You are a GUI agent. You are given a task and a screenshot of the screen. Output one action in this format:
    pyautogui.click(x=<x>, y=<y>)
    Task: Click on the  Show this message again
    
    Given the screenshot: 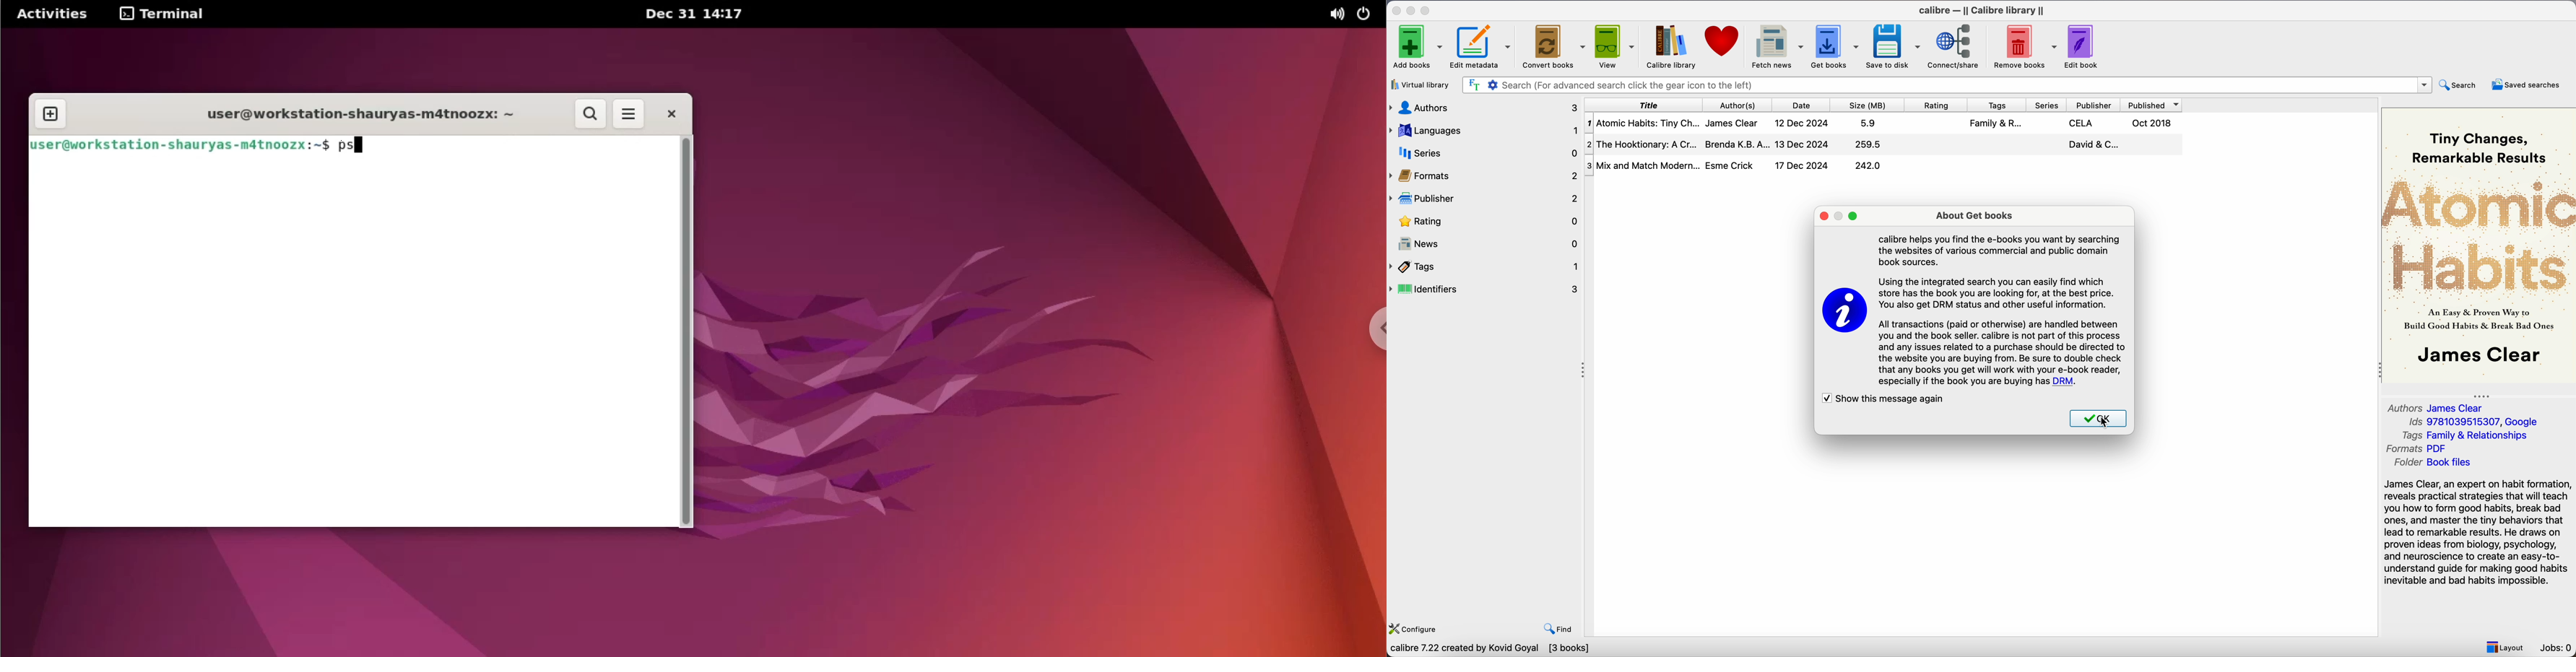 What is the action you would take?
    pyautogui.click(x=1888, y=399)
    